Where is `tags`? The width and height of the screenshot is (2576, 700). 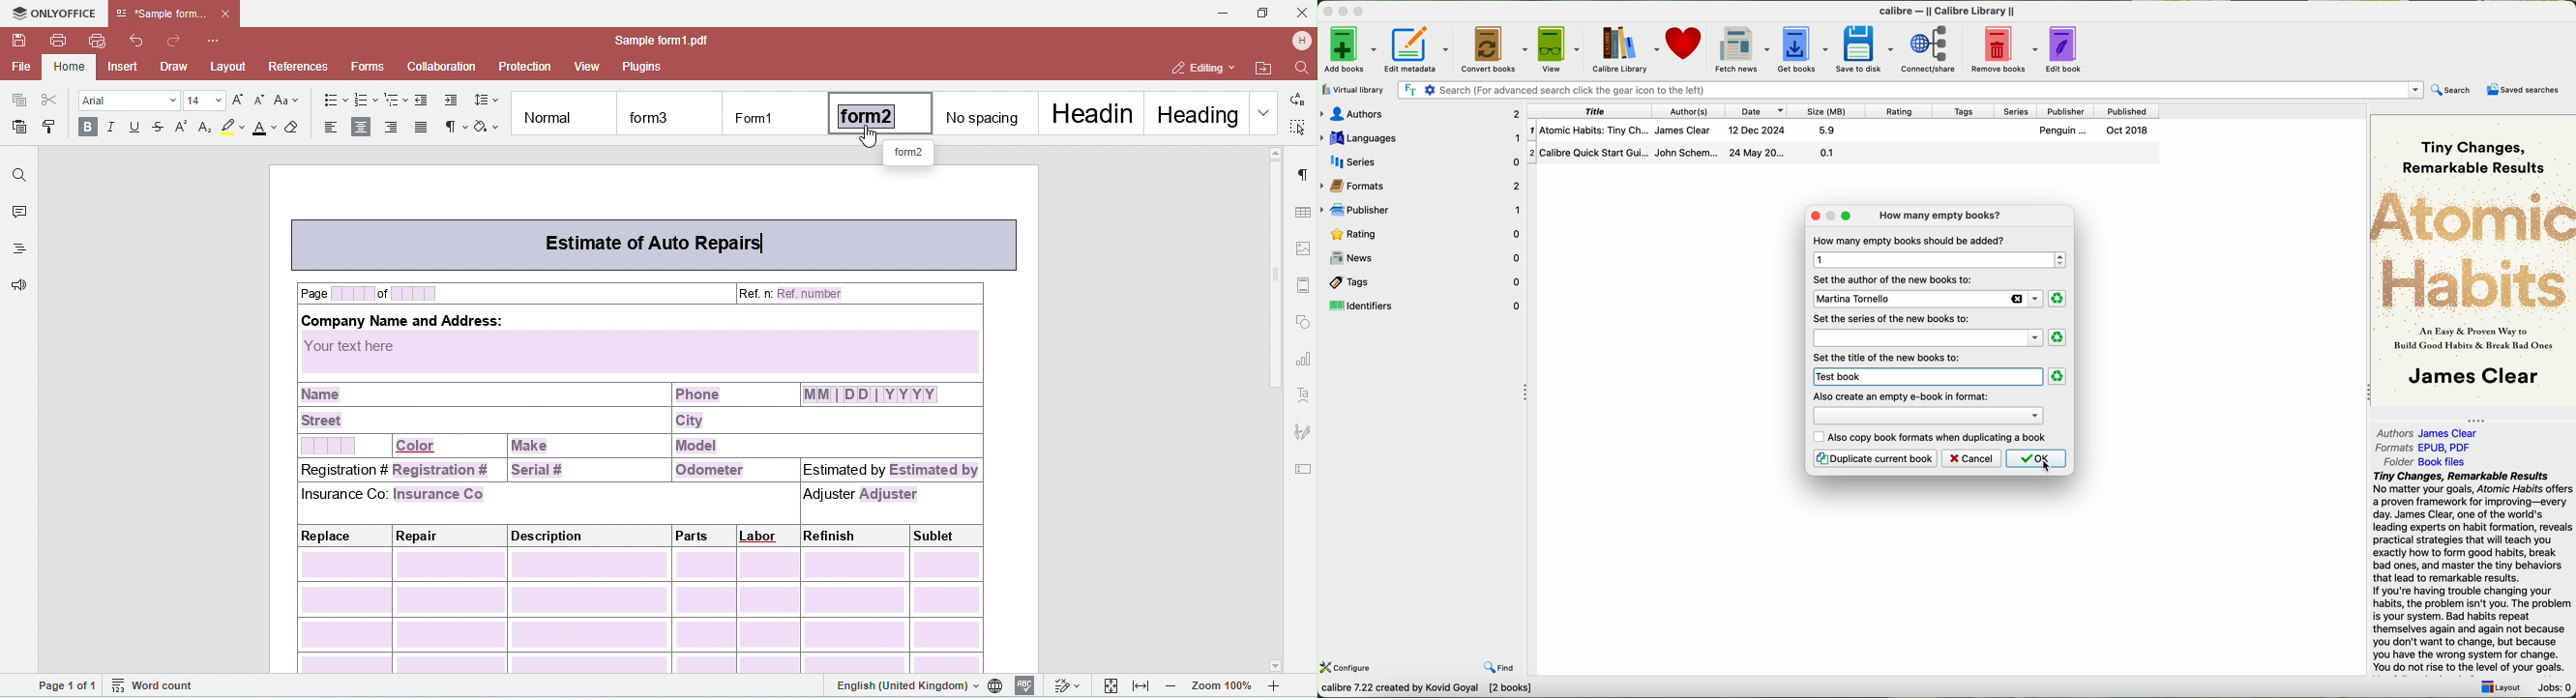 tags is located at coordinates (1421, 281).